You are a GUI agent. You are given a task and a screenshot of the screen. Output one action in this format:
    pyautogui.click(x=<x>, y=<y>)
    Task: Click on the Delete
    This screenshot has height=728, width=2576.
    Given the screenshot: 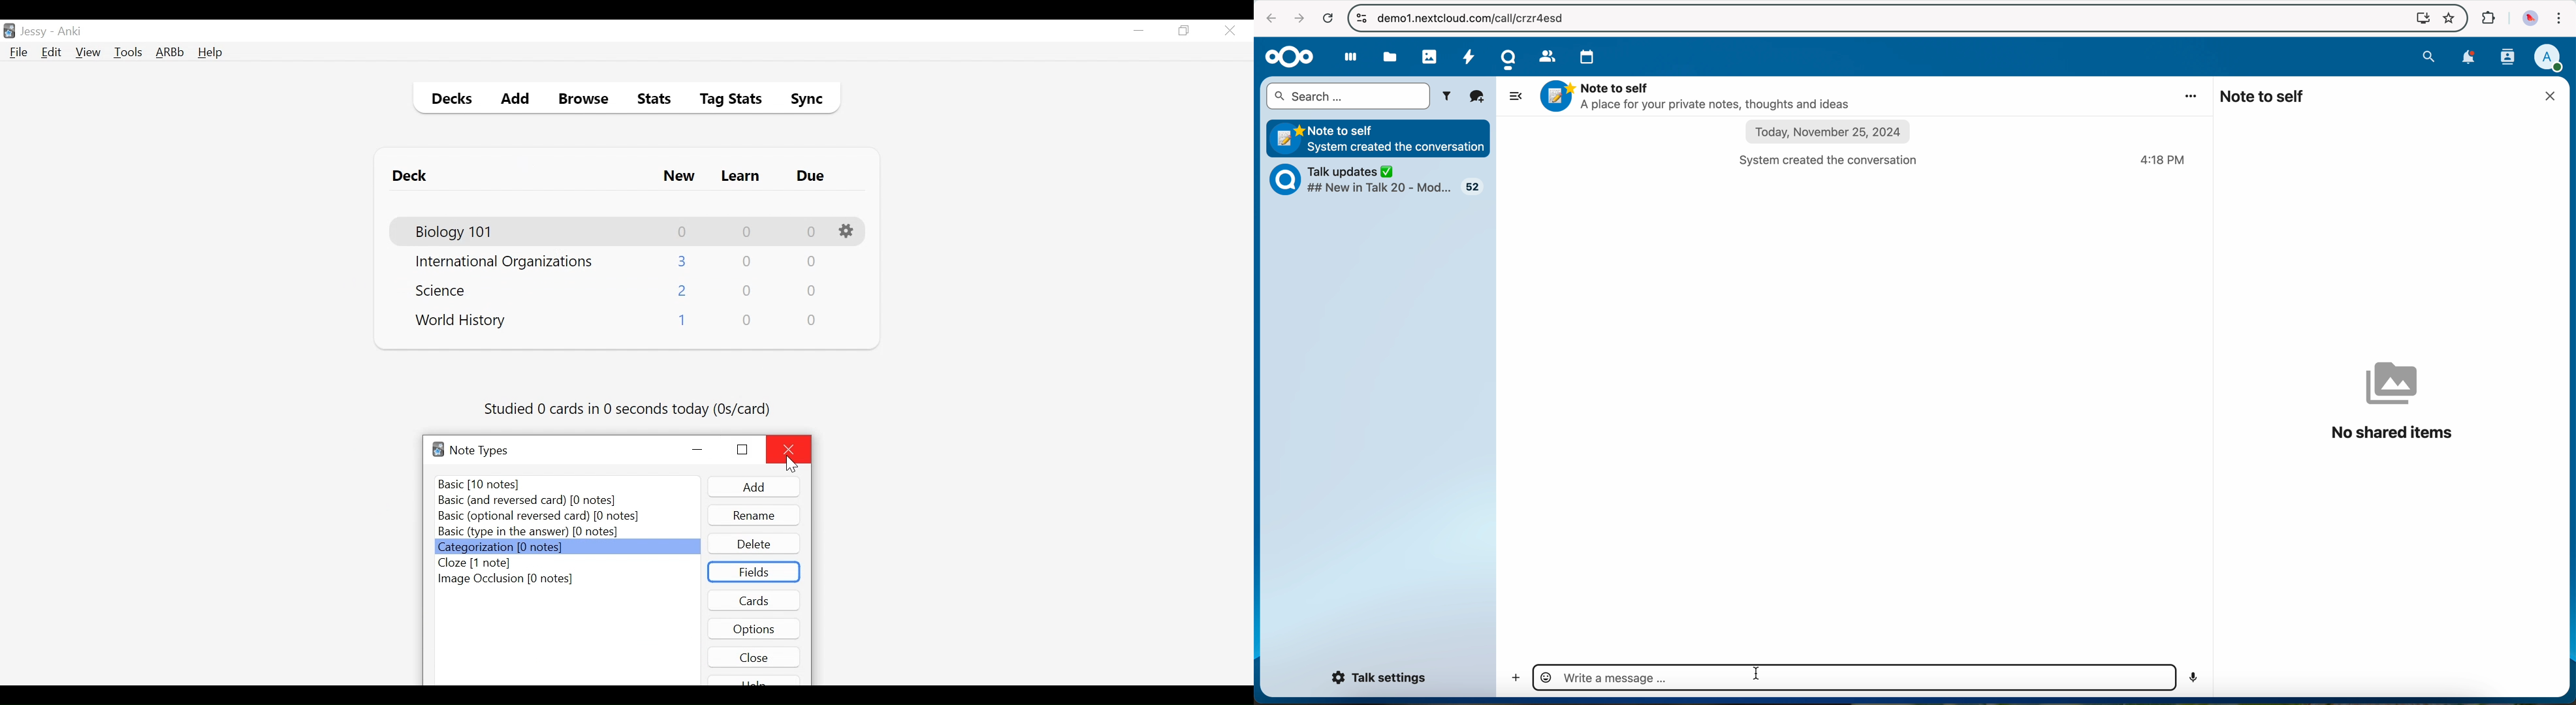 What is the action you would take?
    pyautogui.click(x=753, y=544)
    